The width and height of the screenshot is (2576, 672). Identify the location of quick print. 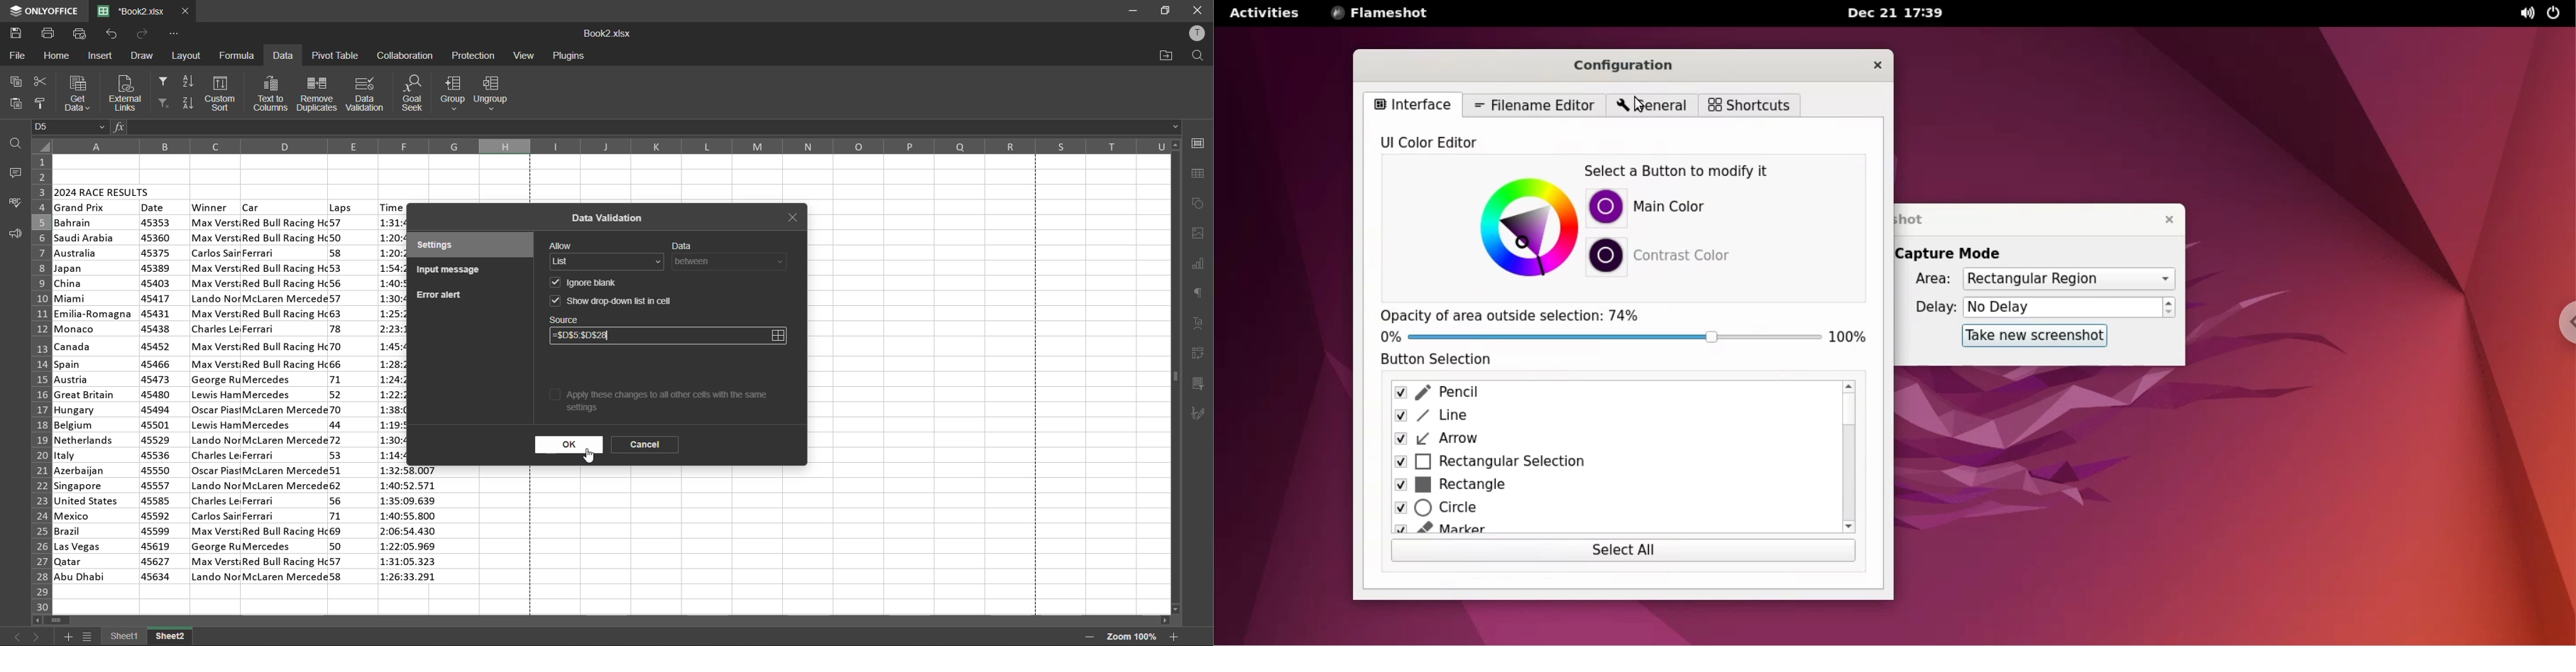
(78, 34).